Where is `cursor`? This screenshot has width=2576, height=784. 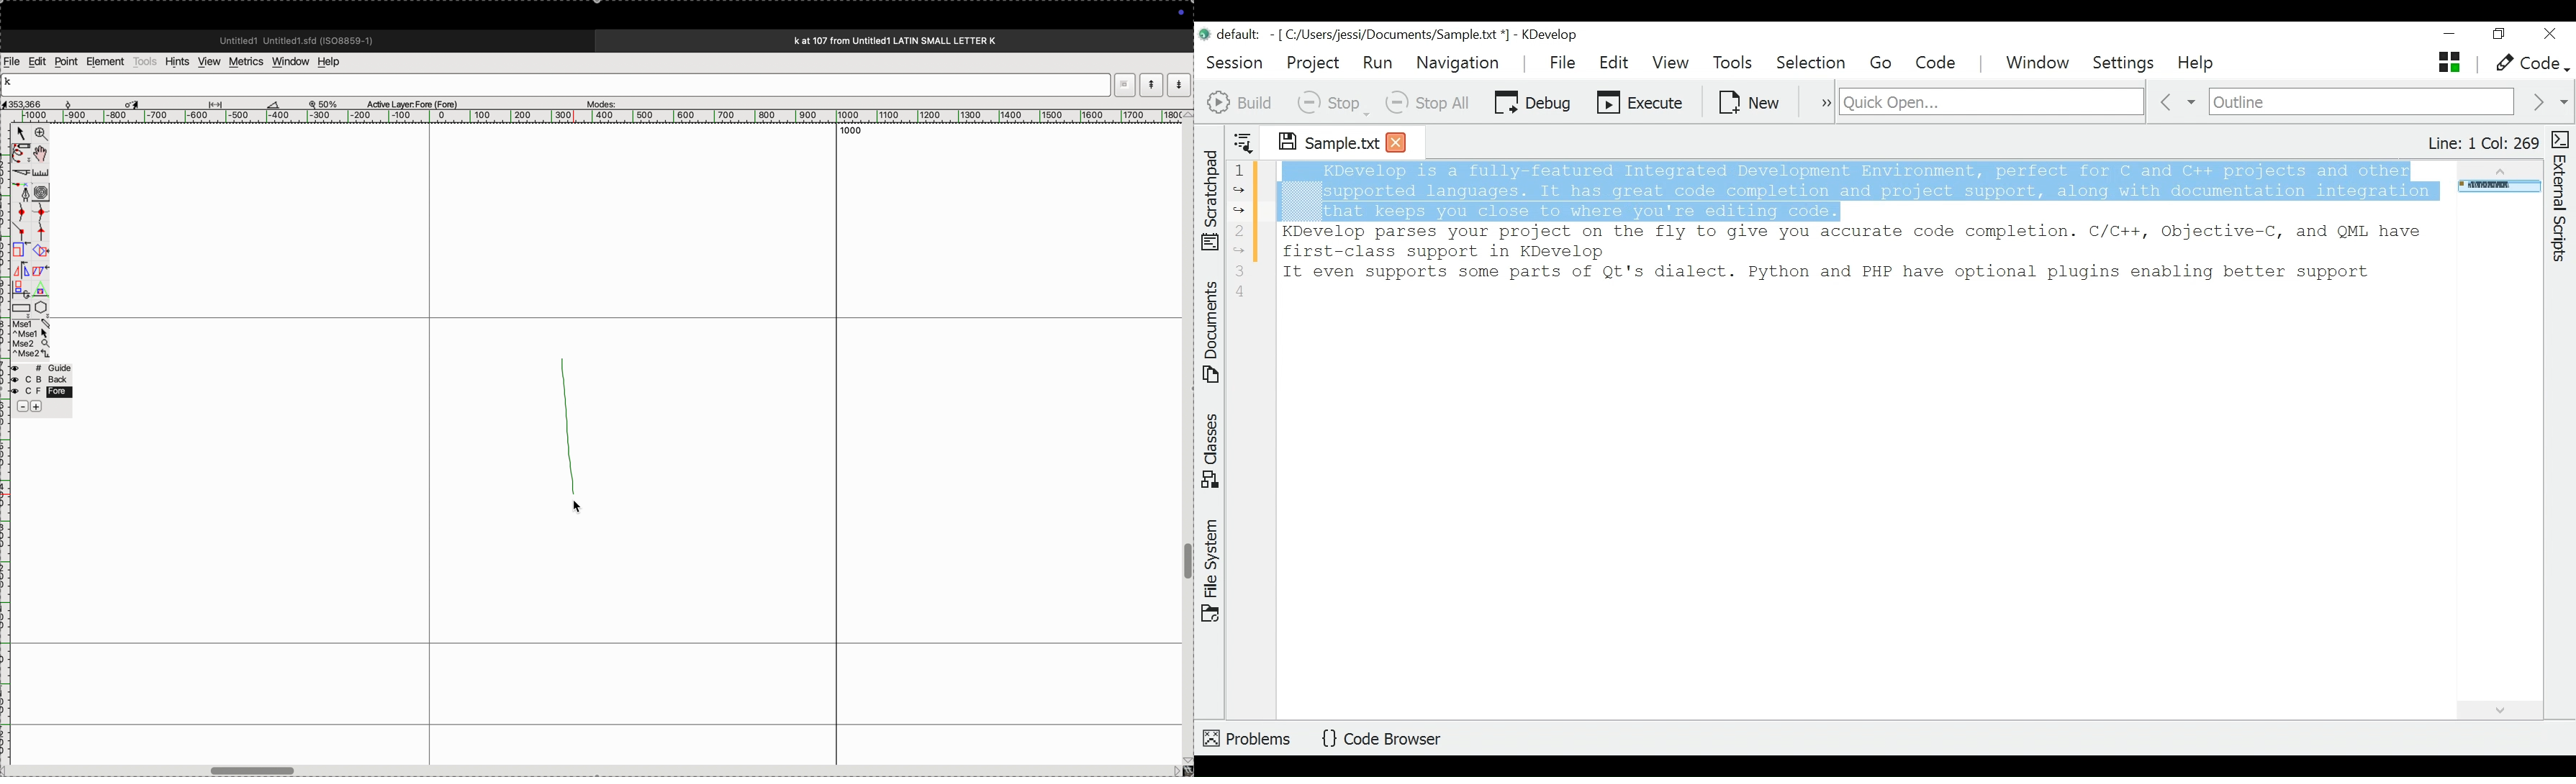
cursor is located at coordinates (20, 135).